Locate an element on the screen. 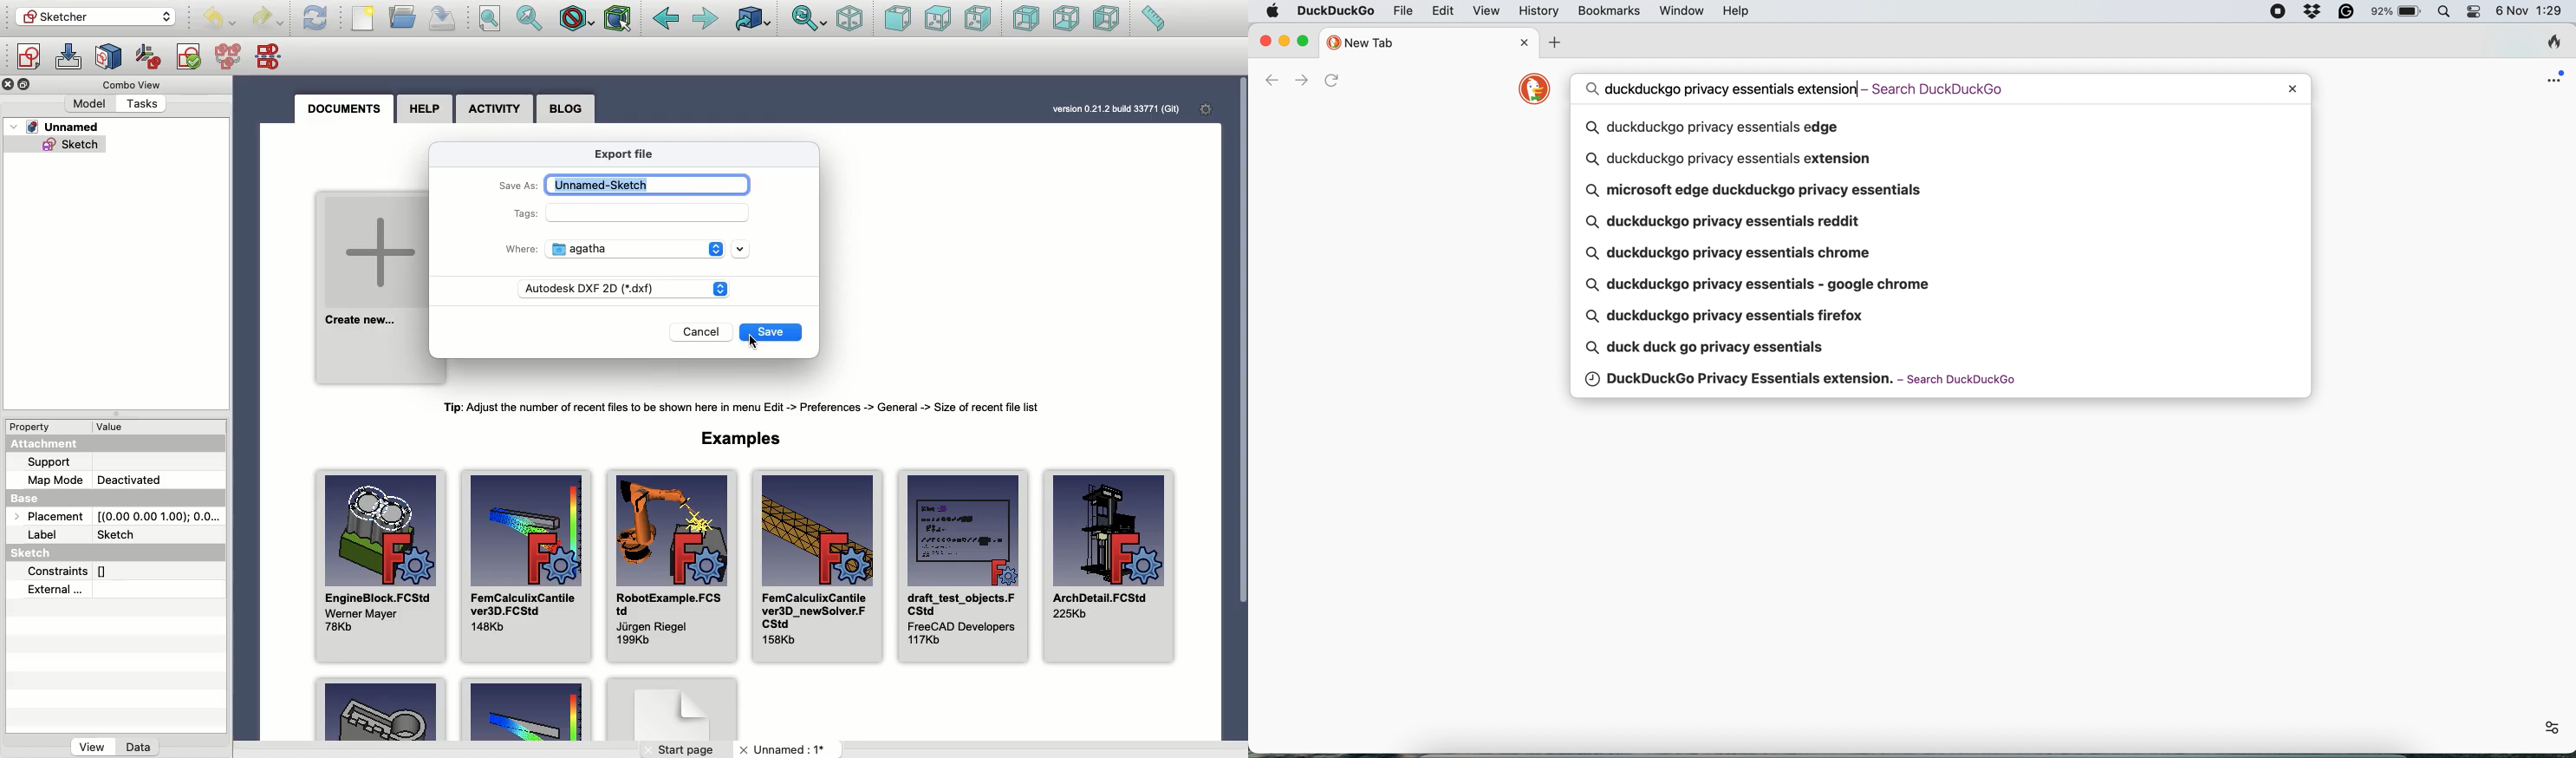  duckduckgo is located at coordinates (1335, 12).